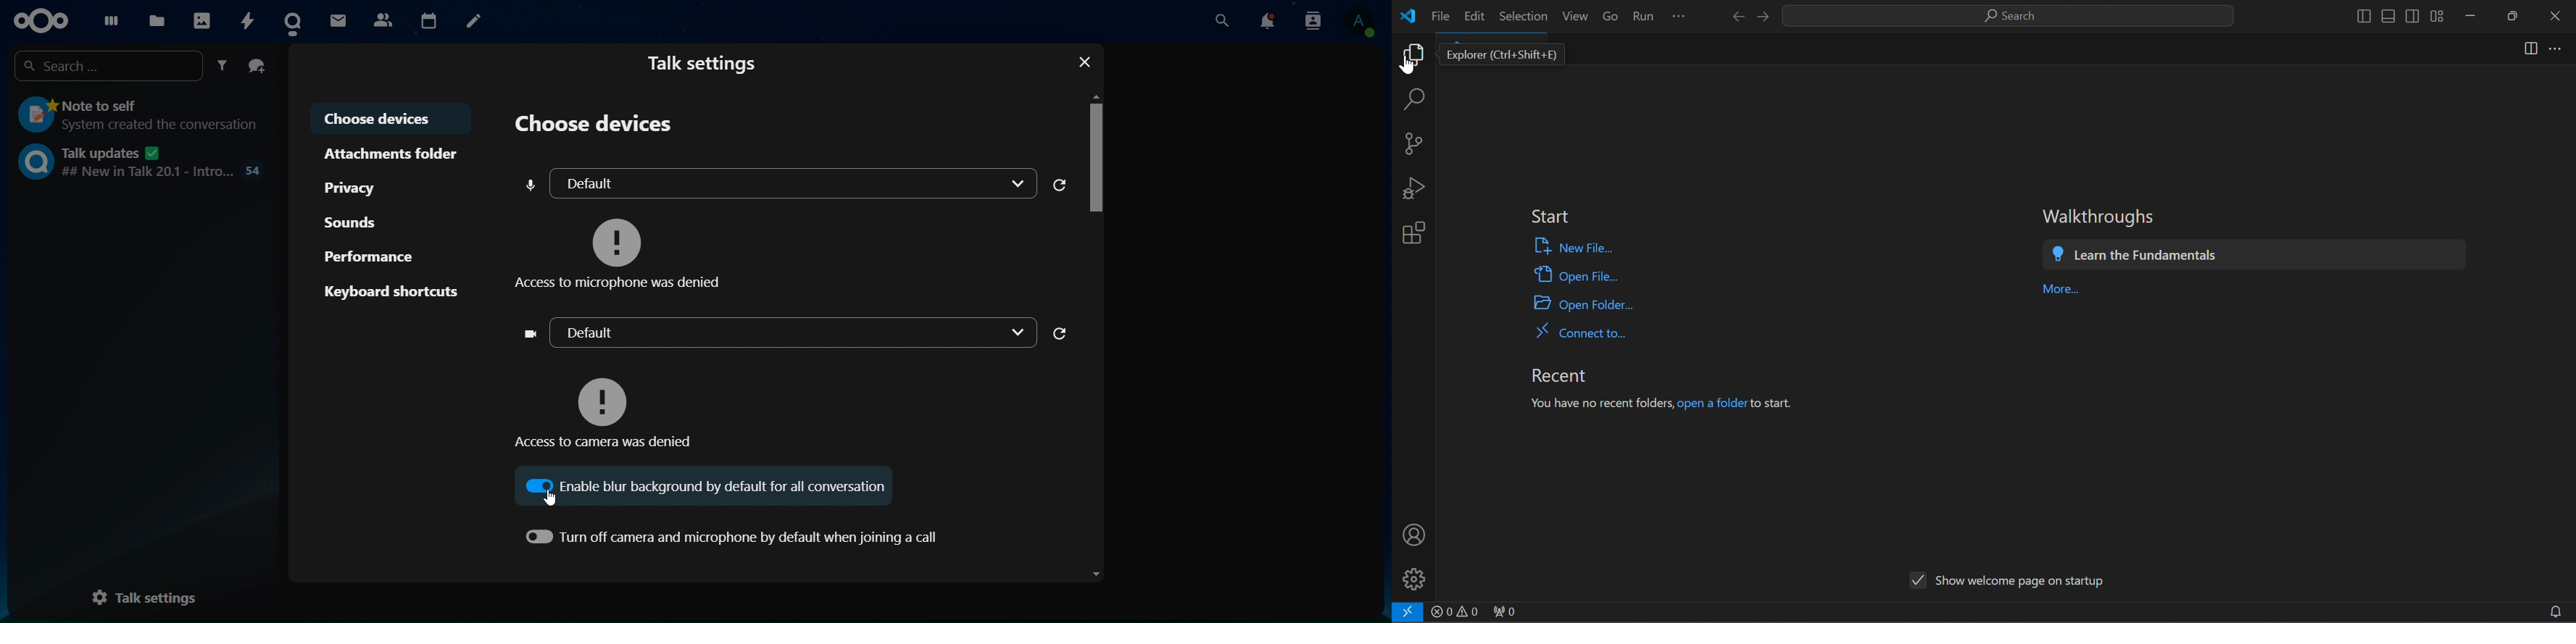  What do you see at coordinates (1578, 278) in the screenshot?
I see `Open File...` at bounding box center [1578, 278].